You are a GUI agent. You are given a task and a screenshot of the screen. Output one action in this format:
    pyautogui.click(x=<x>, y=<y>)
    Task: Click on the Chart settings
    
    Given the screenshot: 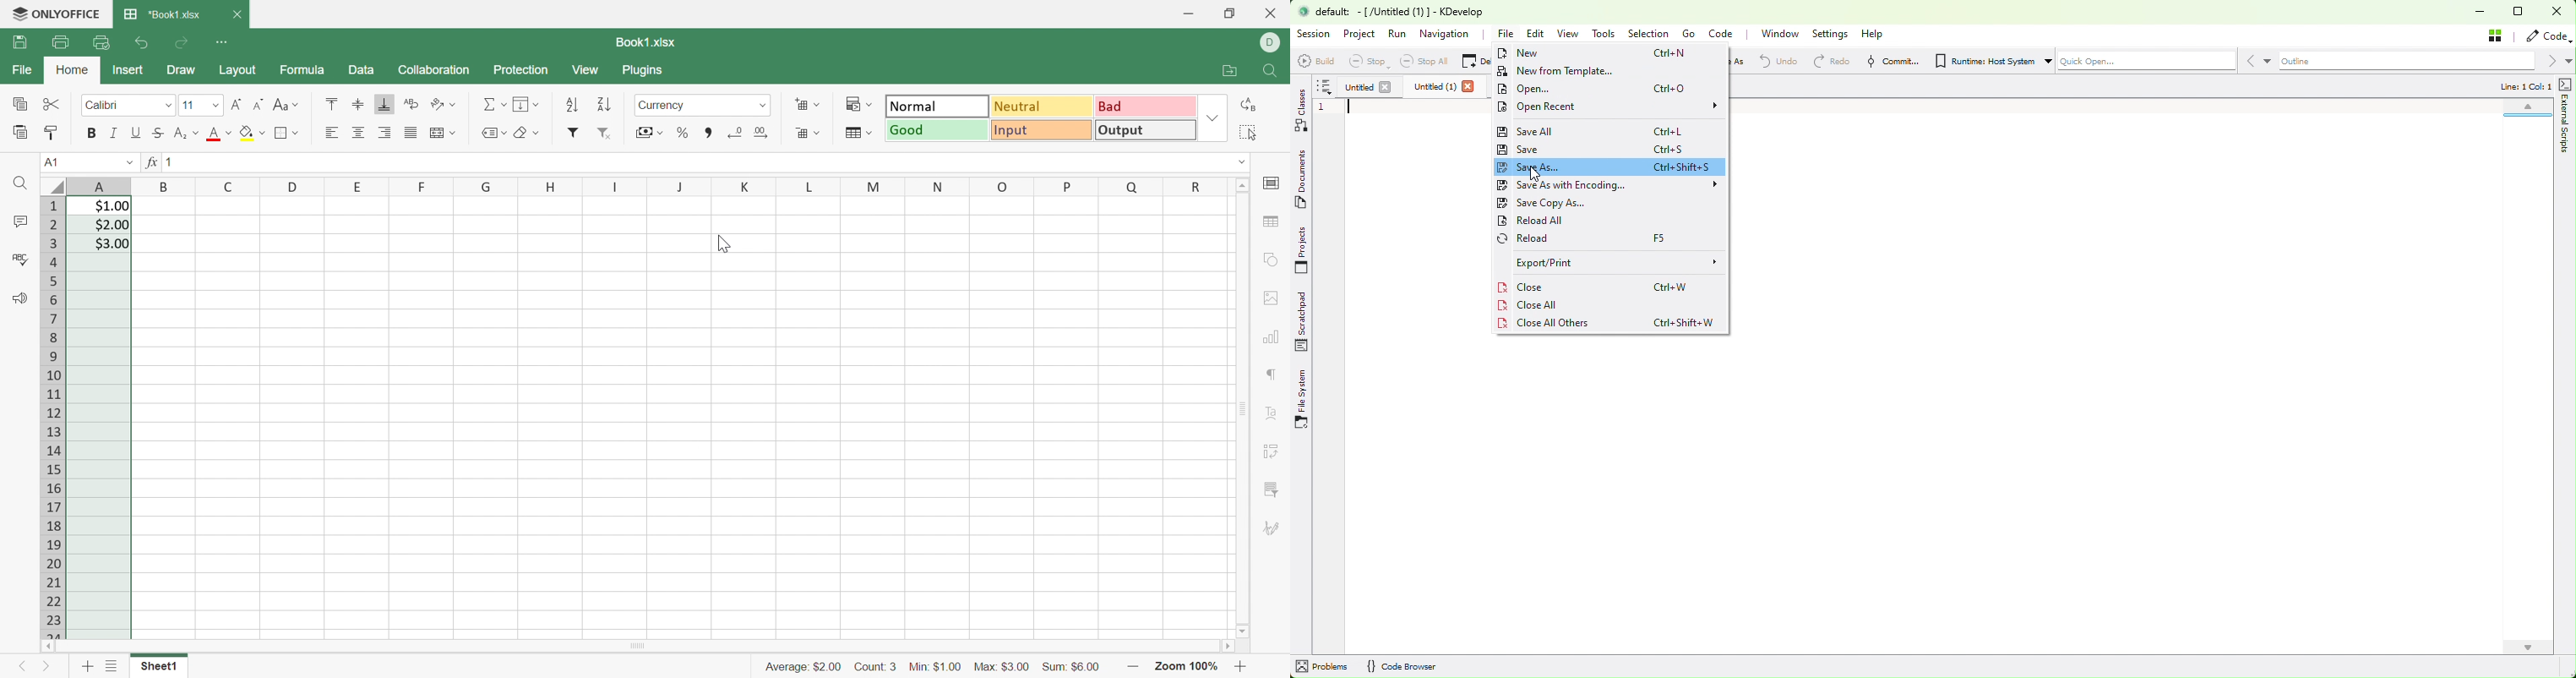 What is the action you would take?
    pyautogui.click(x=1272, y=339)
    